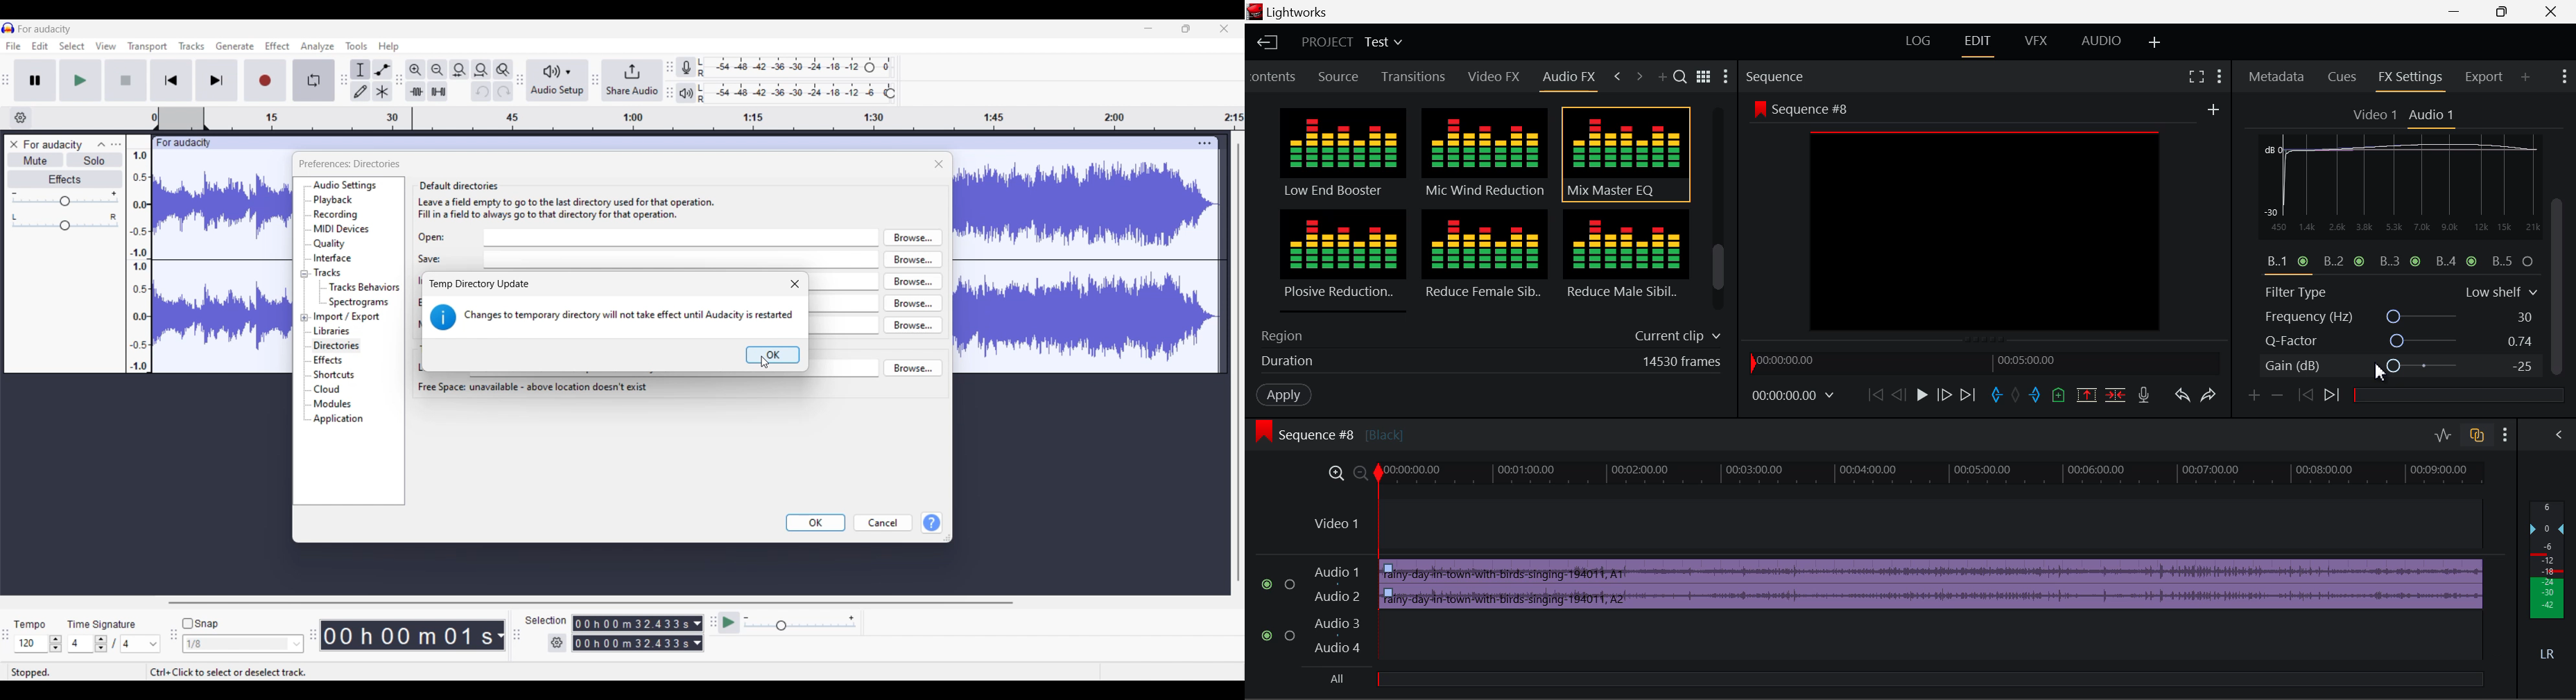 This screenshot has height=700, width=2576. I want to click on Mart Out, so click(2037, 395).